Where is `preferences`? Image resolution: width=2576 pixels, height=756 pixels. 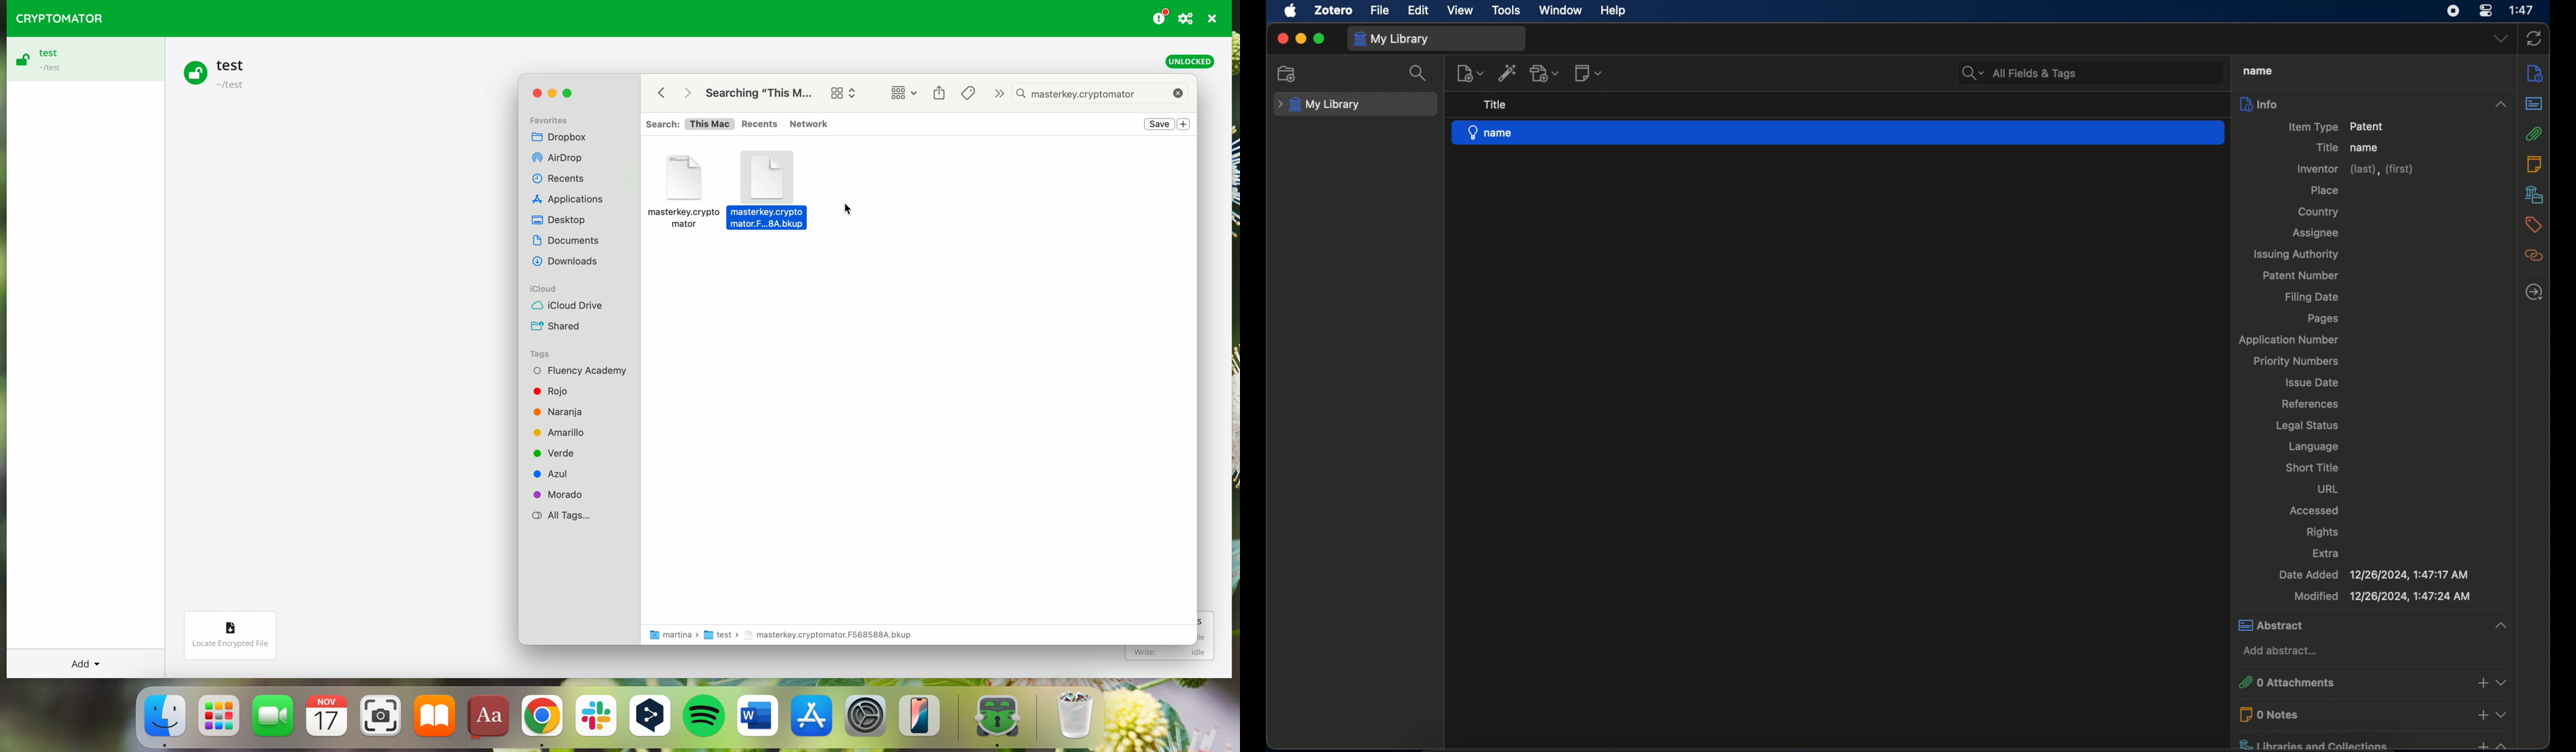 preferences is located at coordinates (1187, 18).